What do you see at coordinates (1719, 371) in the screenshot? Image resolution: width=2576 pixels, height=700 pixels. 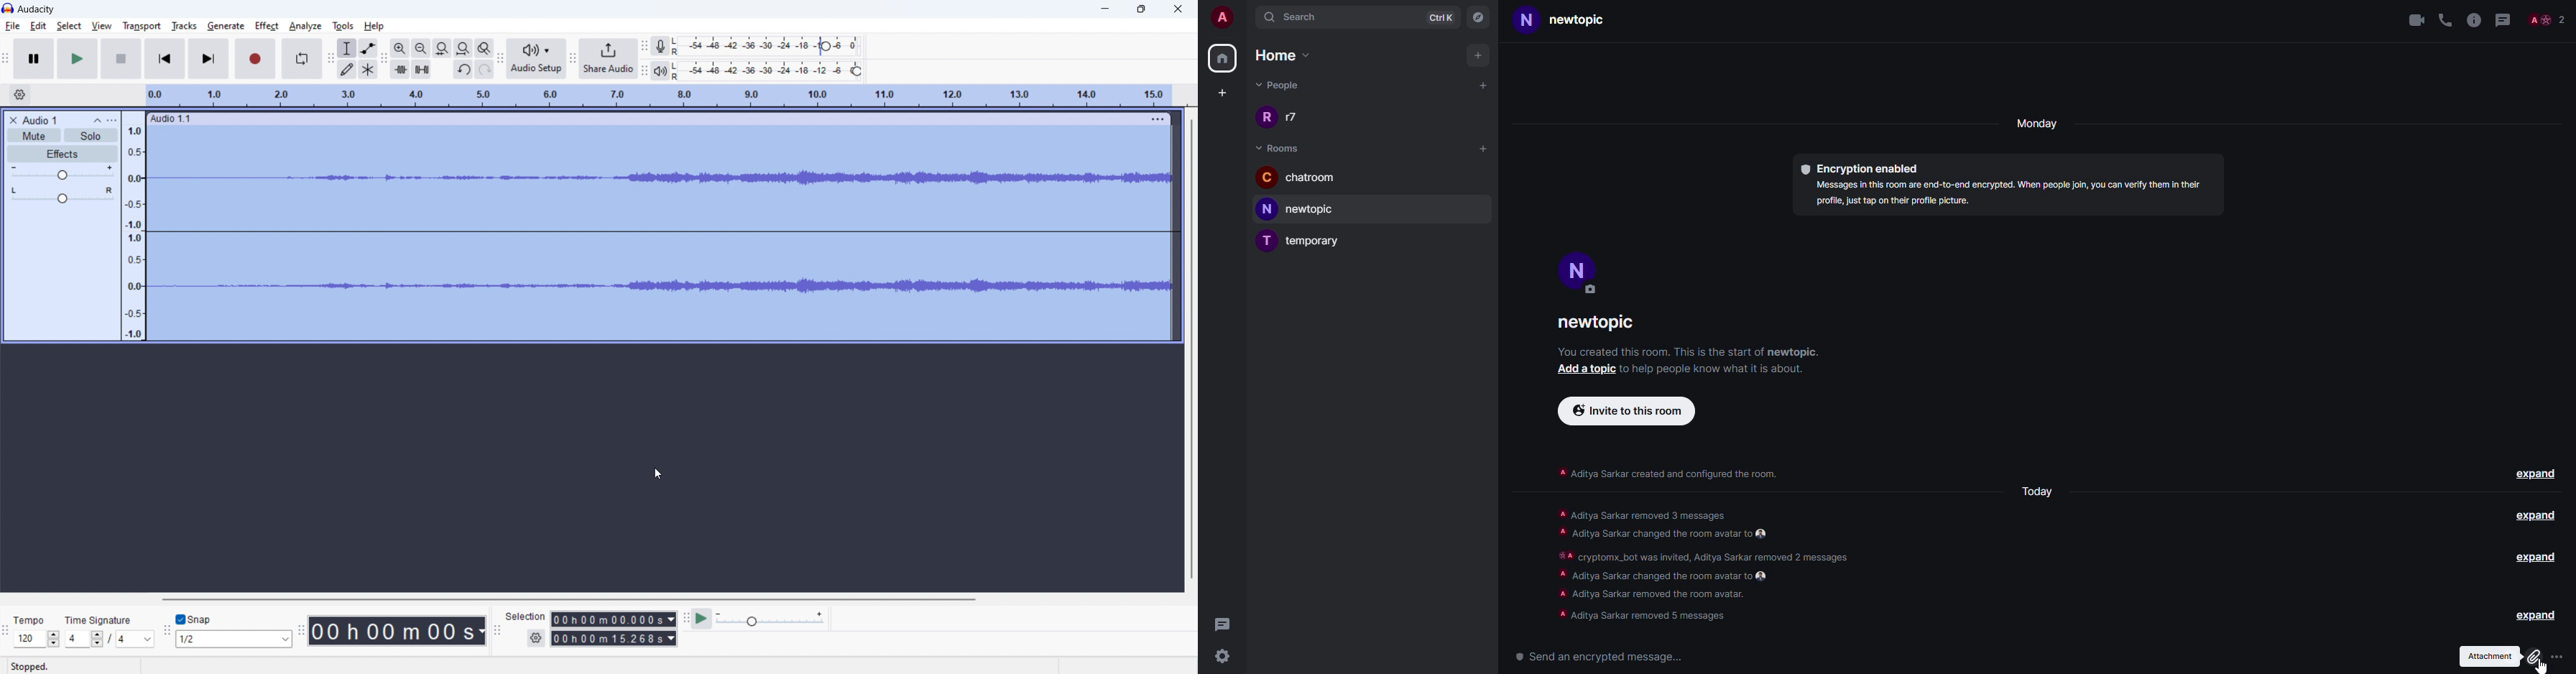 I see `info` at bounding box center [1719, 371].